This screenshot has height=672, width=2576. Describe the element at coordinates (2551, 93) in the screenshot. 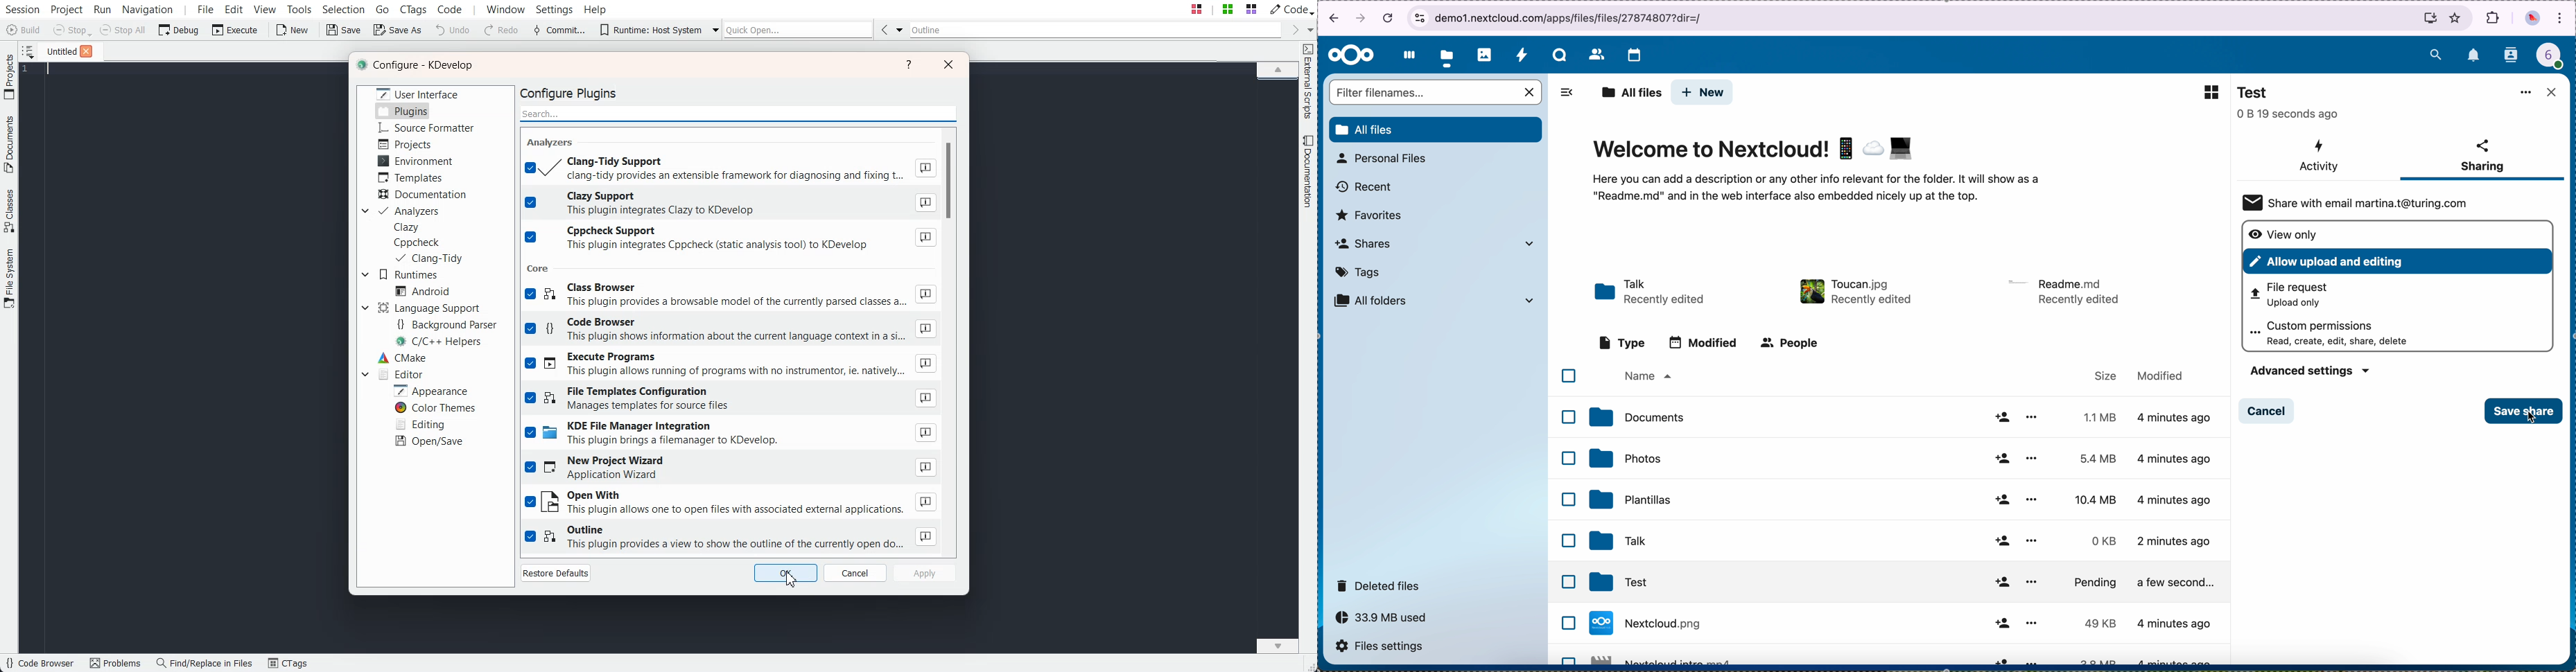

I see `close` at that location.